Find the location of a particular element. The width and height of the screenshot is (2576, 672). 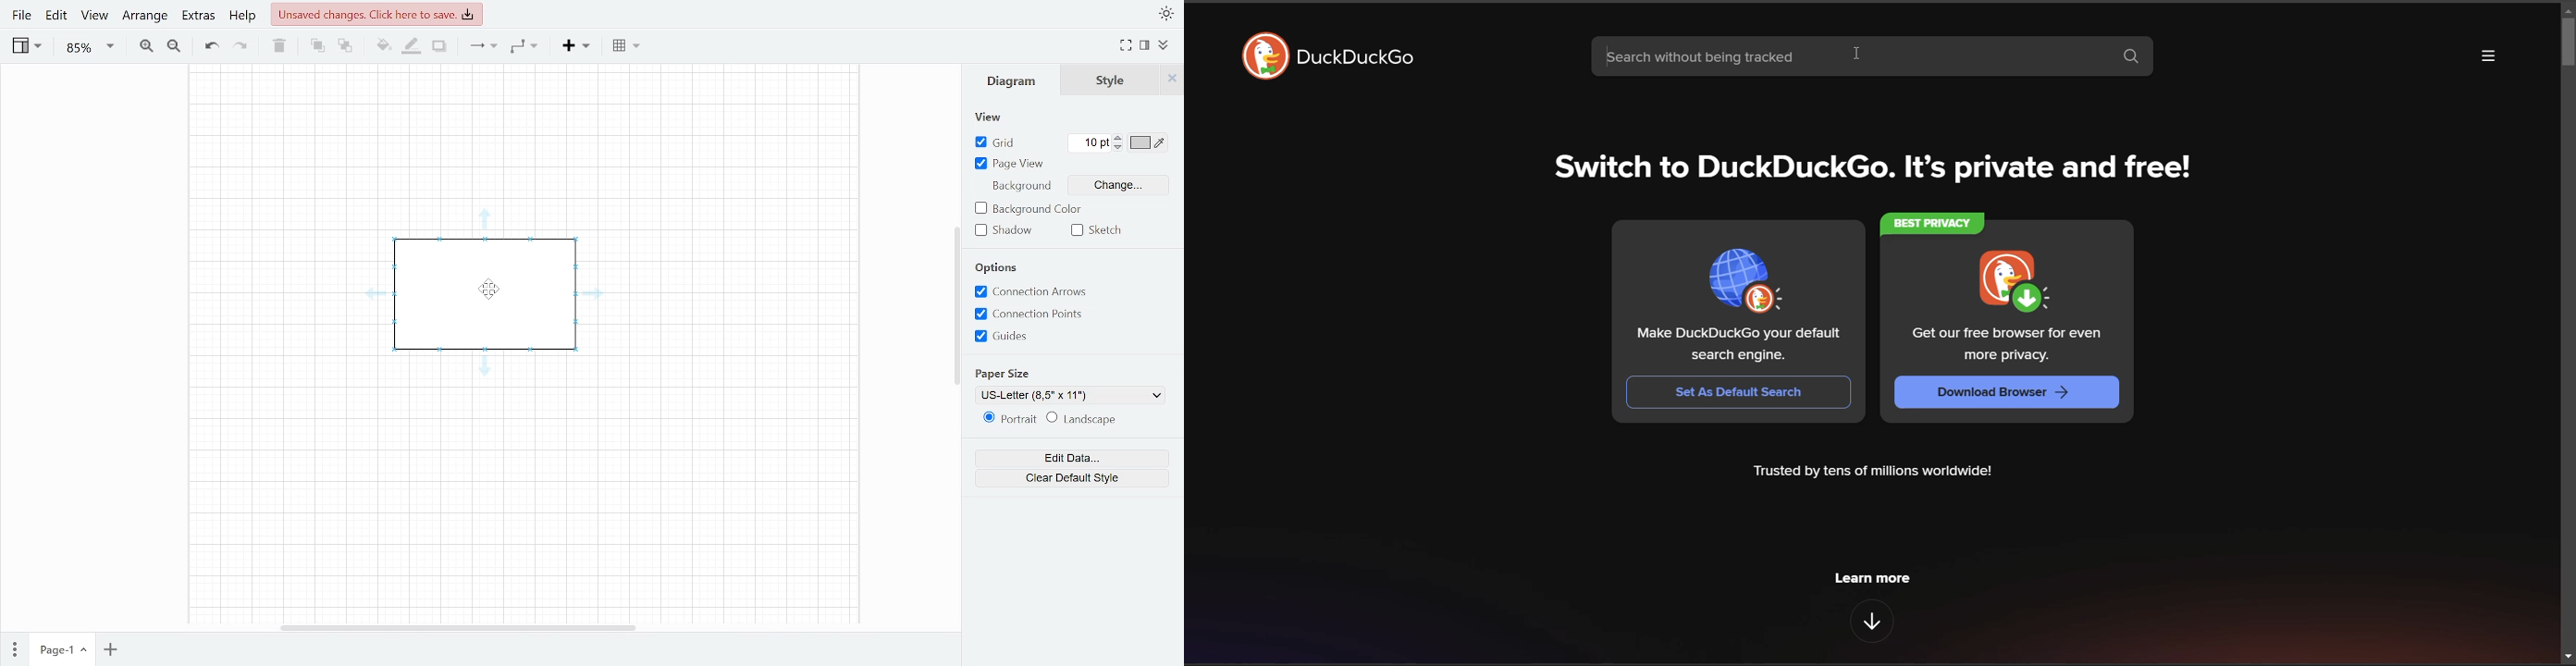

Grid is located at coordinates (999, 142).